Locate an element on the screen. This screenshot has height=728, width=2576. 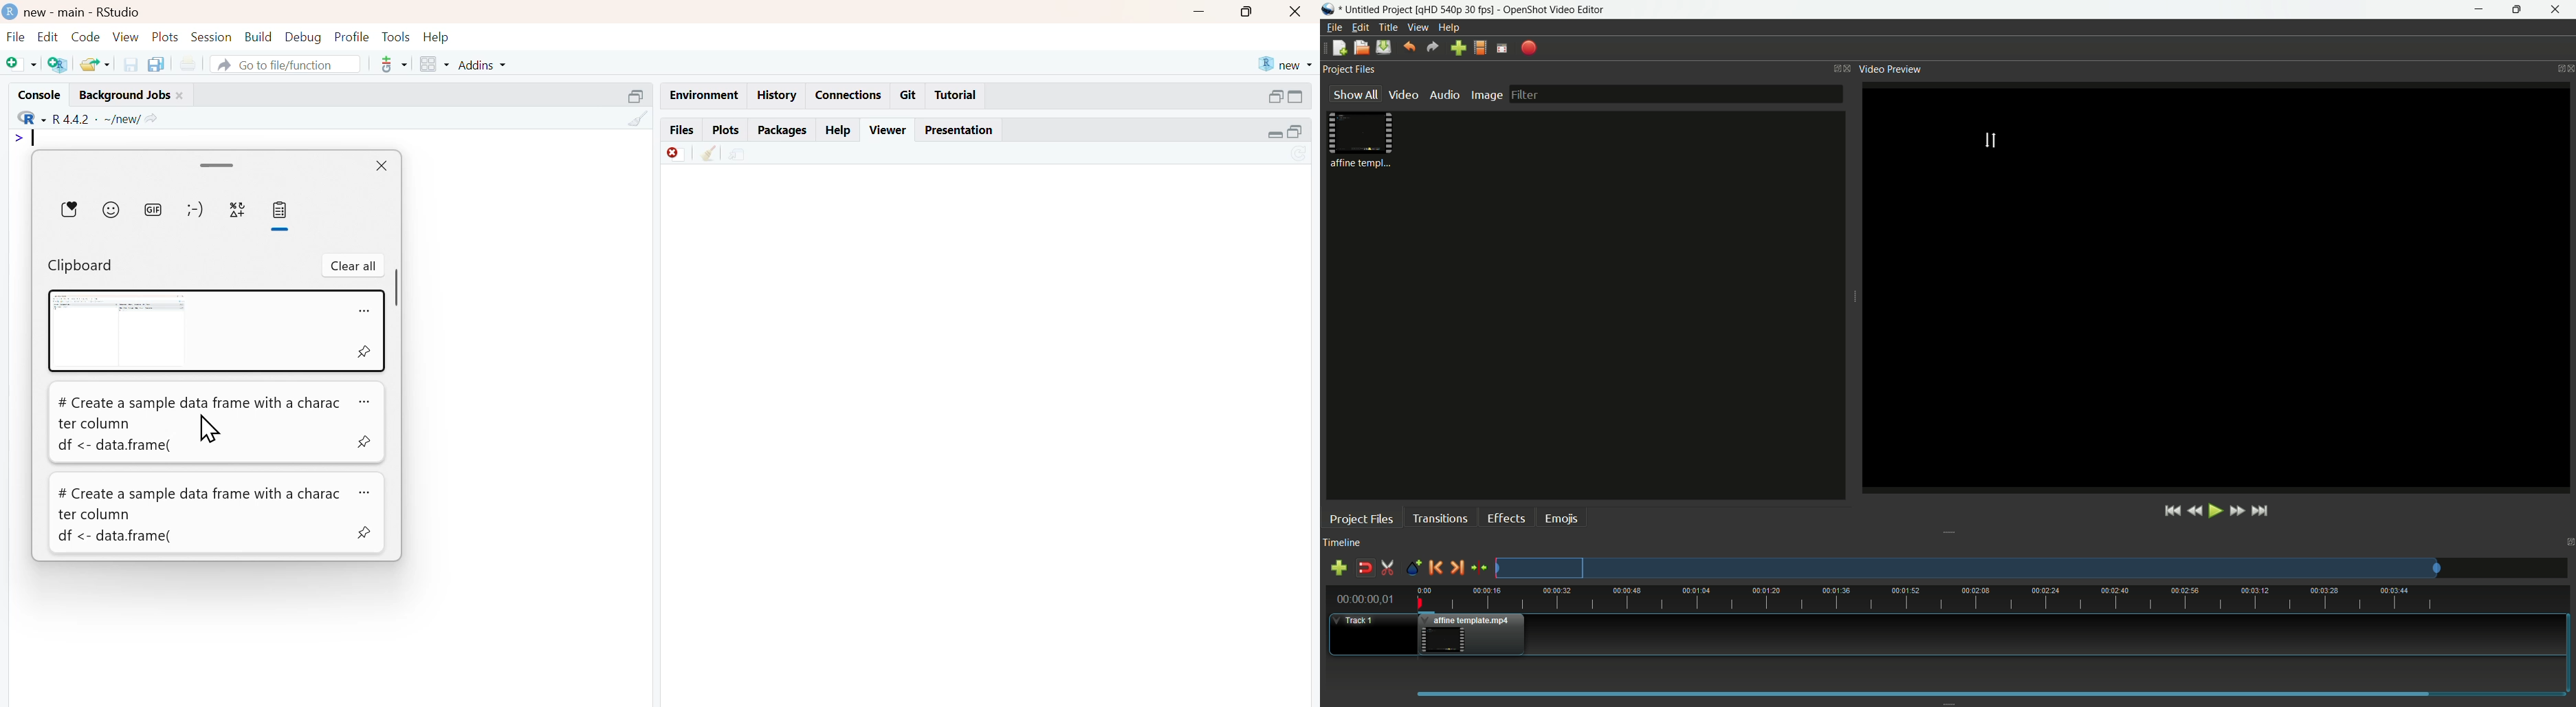
open in separate window is located at coordinates (1295, 132).